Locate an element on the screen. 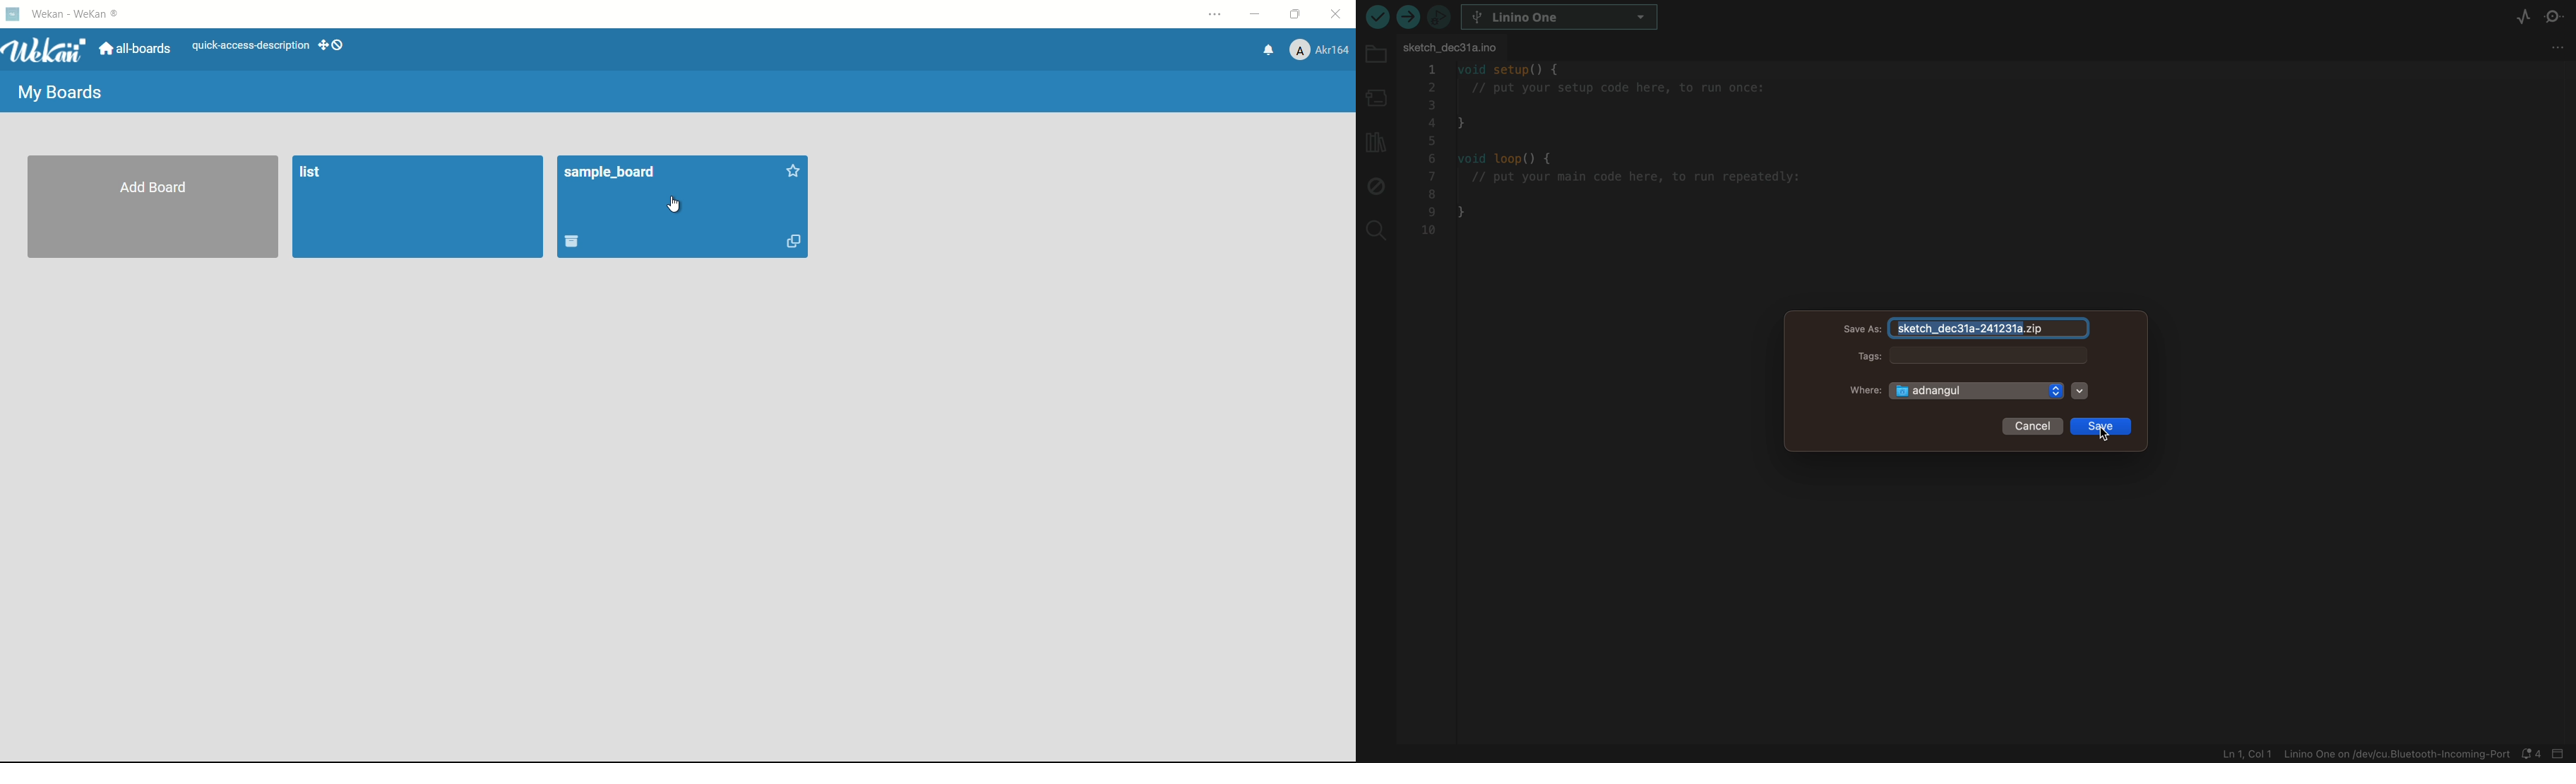 The width and height of the screenshot is (2576, 784). all boards is located at coordinates (134, 48).